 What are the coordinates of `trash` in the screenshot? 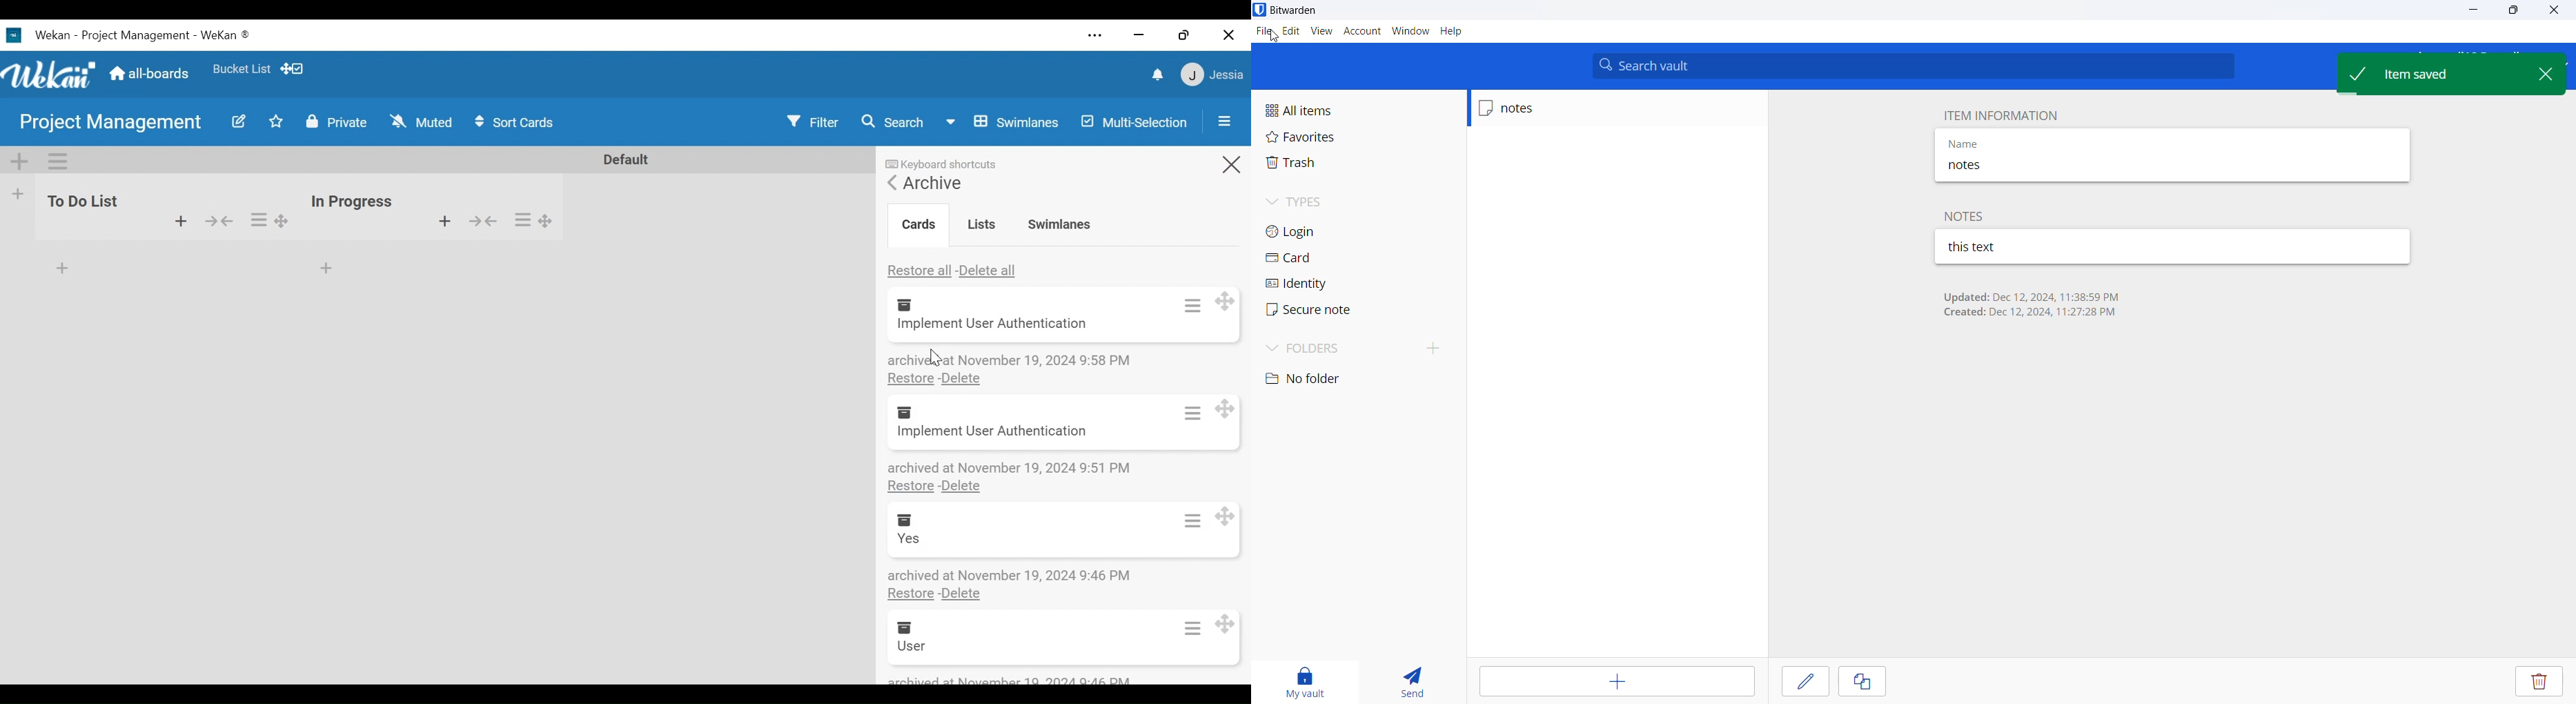 It's located at (1312, 164).